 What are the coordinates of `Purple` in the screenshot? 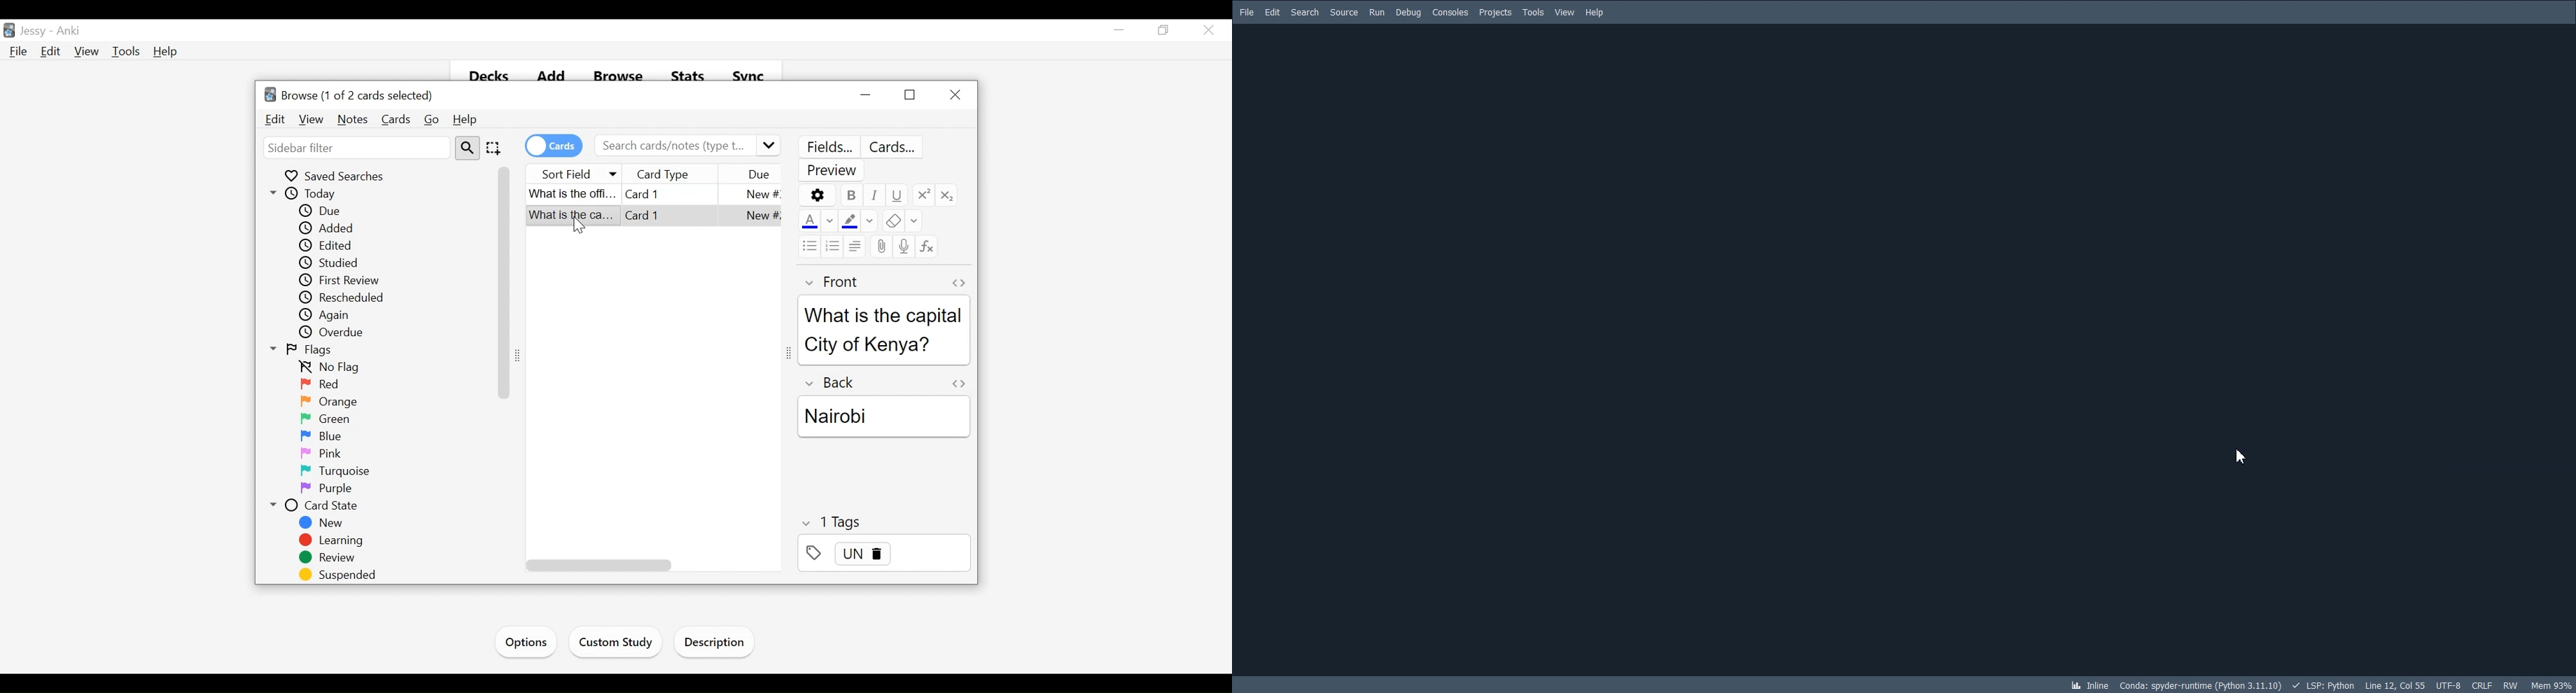 It's located at (326, 490).